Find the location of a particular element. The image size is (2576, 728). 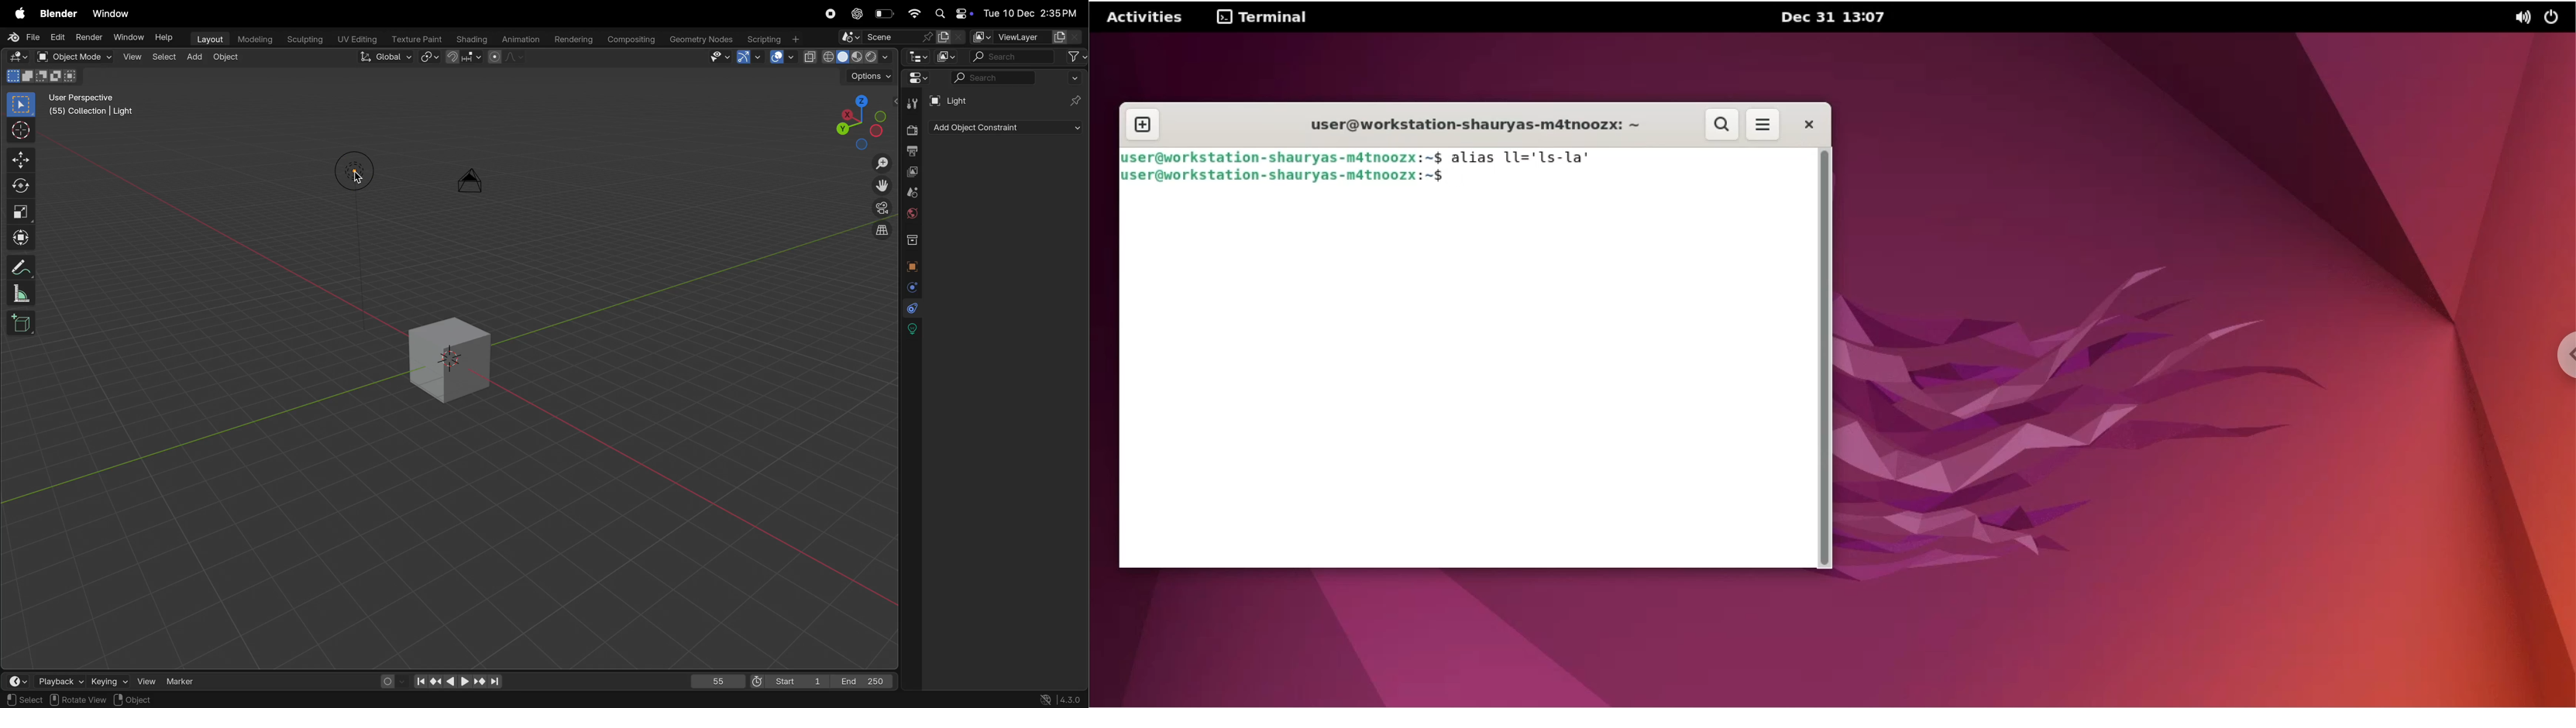

chrome options is located at coordinates (2561, 362).